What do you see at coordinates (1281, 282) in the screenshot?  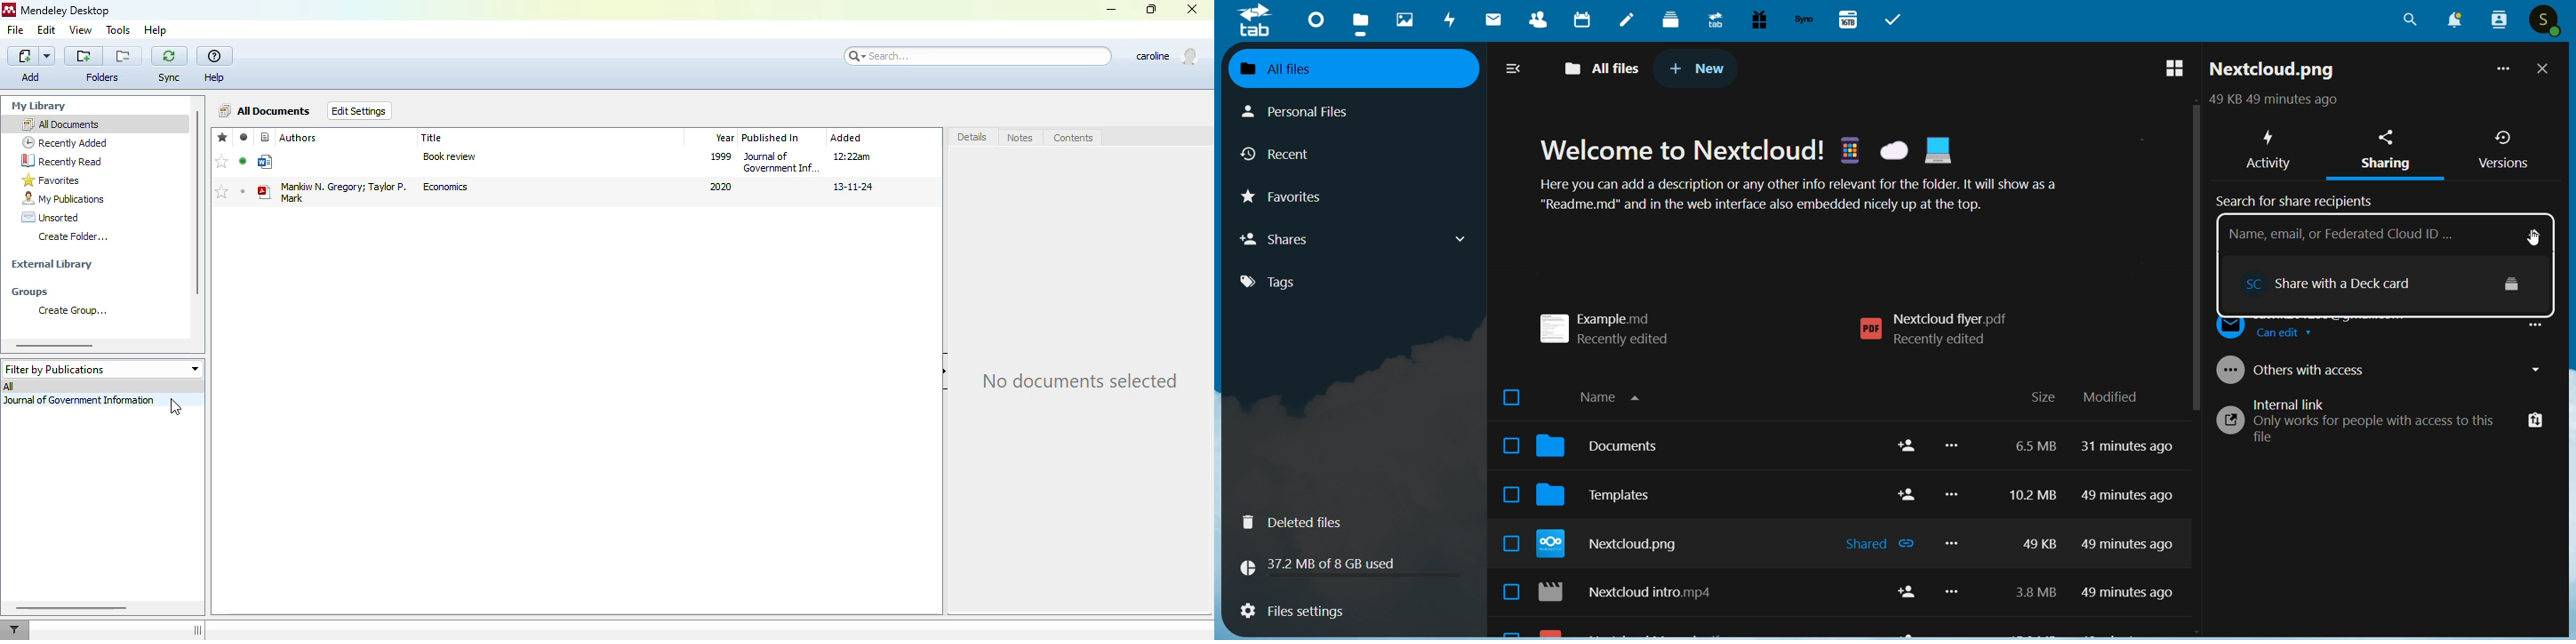 I see `tags` at bounding box center [1281, 282].